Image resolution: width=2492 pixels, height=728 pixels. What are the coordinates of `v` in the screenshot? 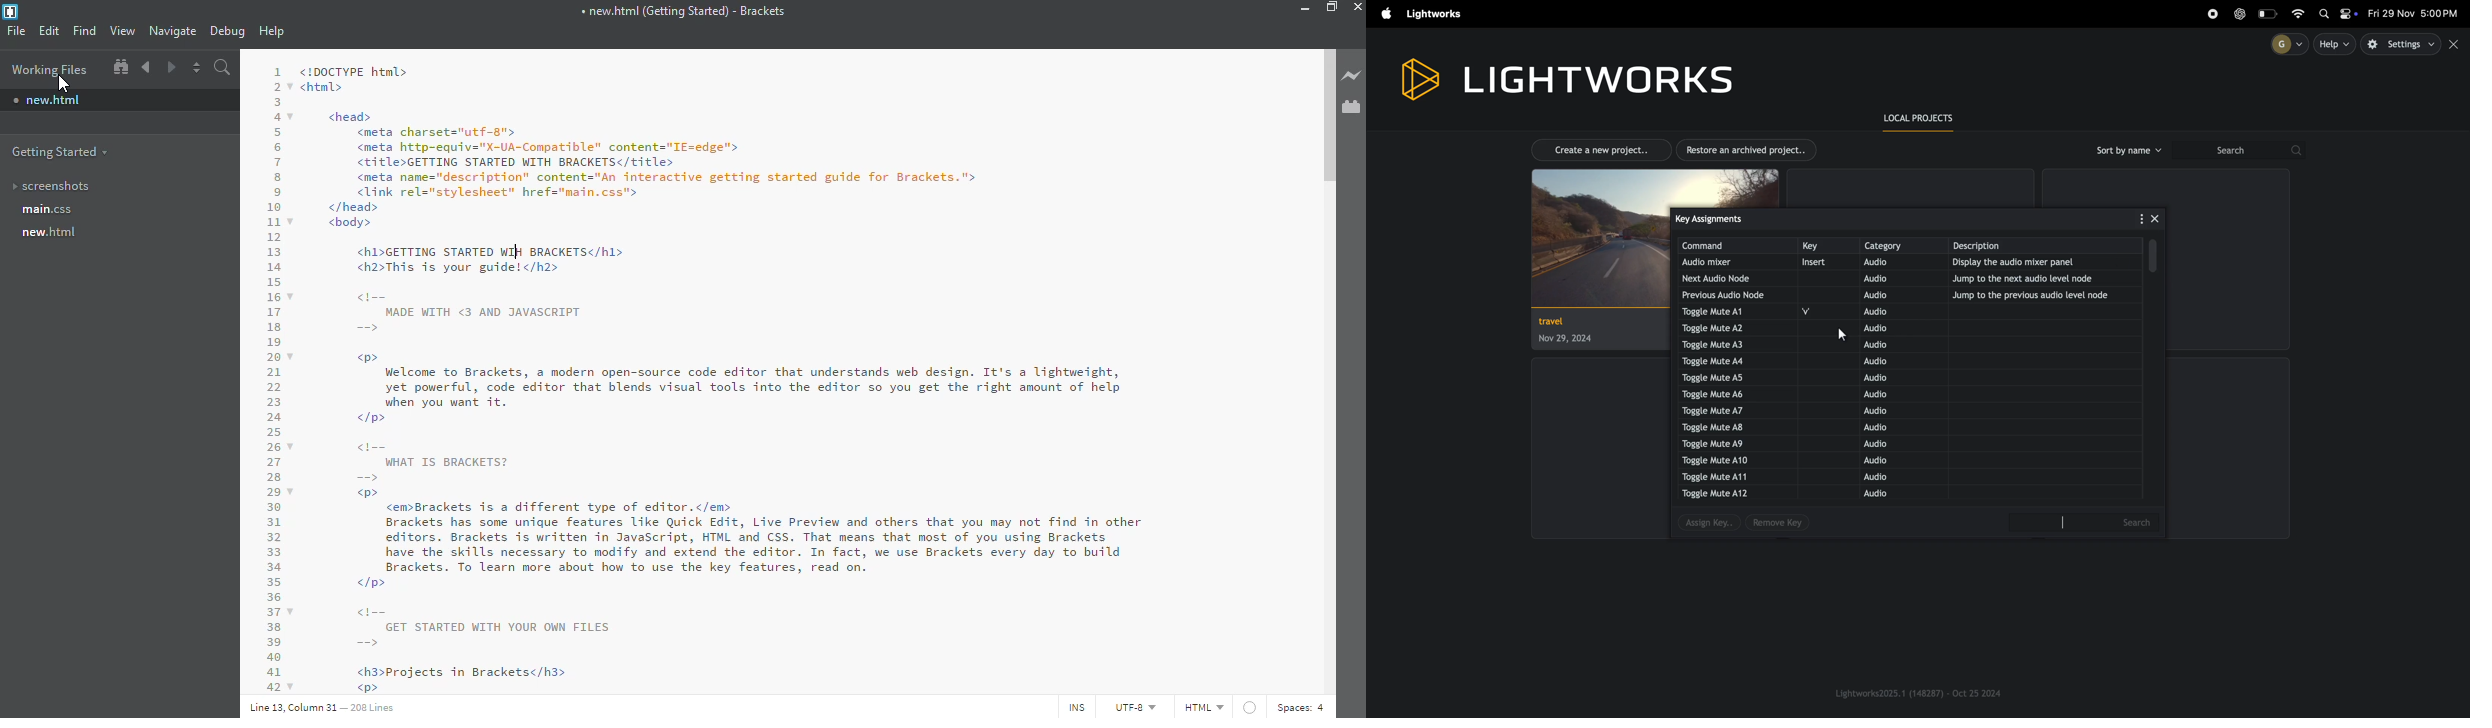 It's located at (1812, 312).